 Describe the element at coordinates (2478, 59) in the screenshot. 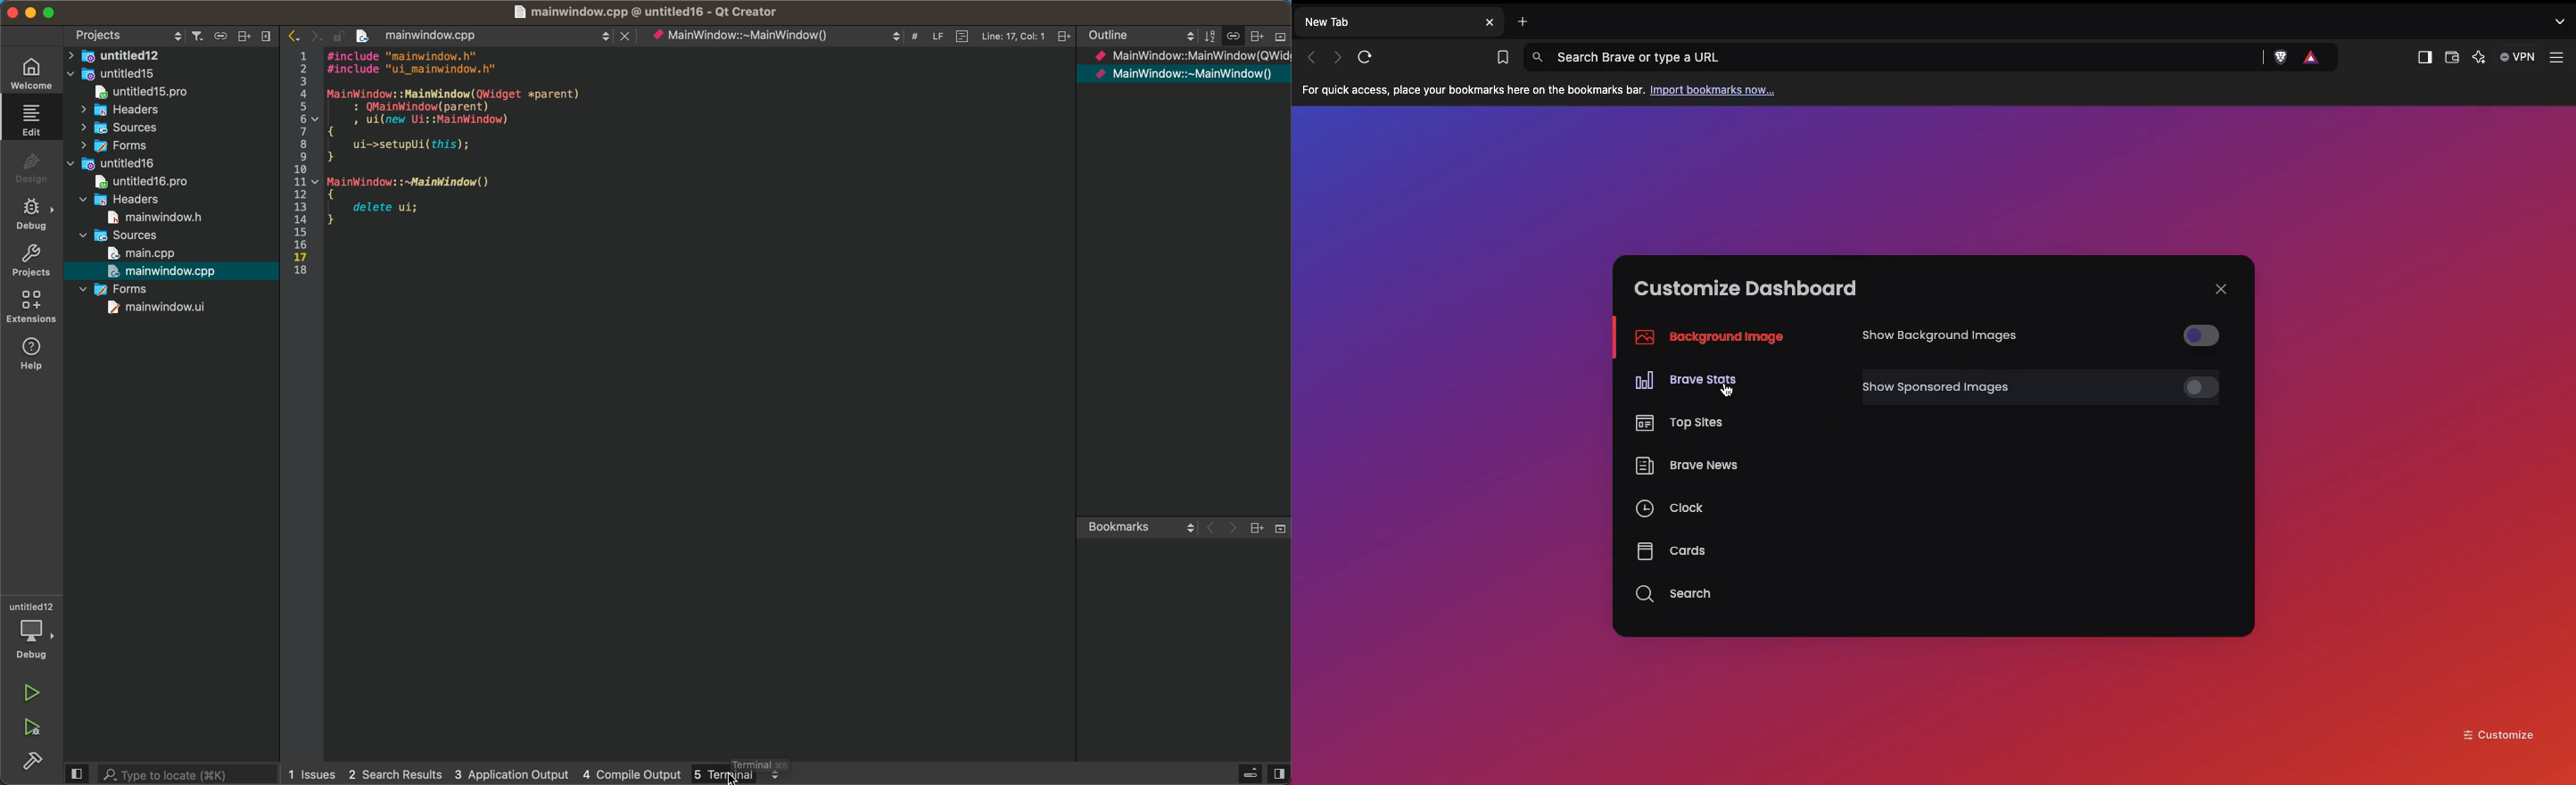

I see `Leo AI` at that location.